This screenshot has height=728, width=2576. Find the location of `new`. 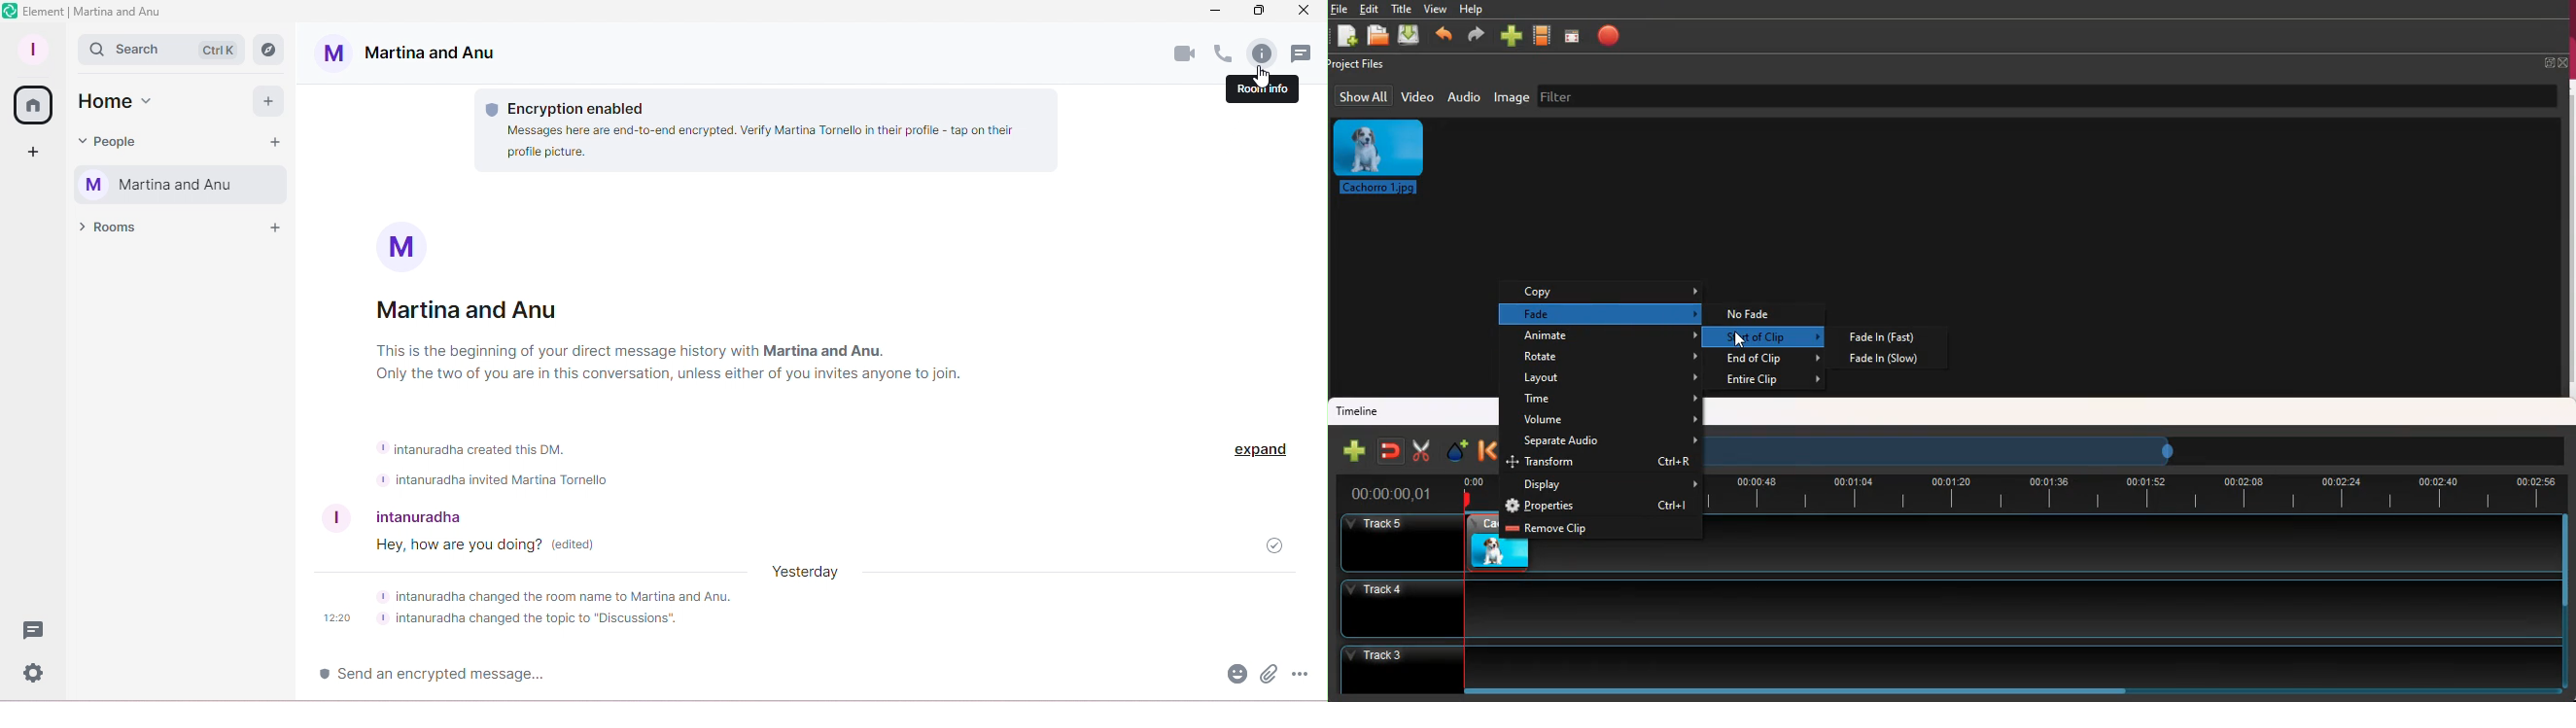

new is located at coordinates (1346, 37).